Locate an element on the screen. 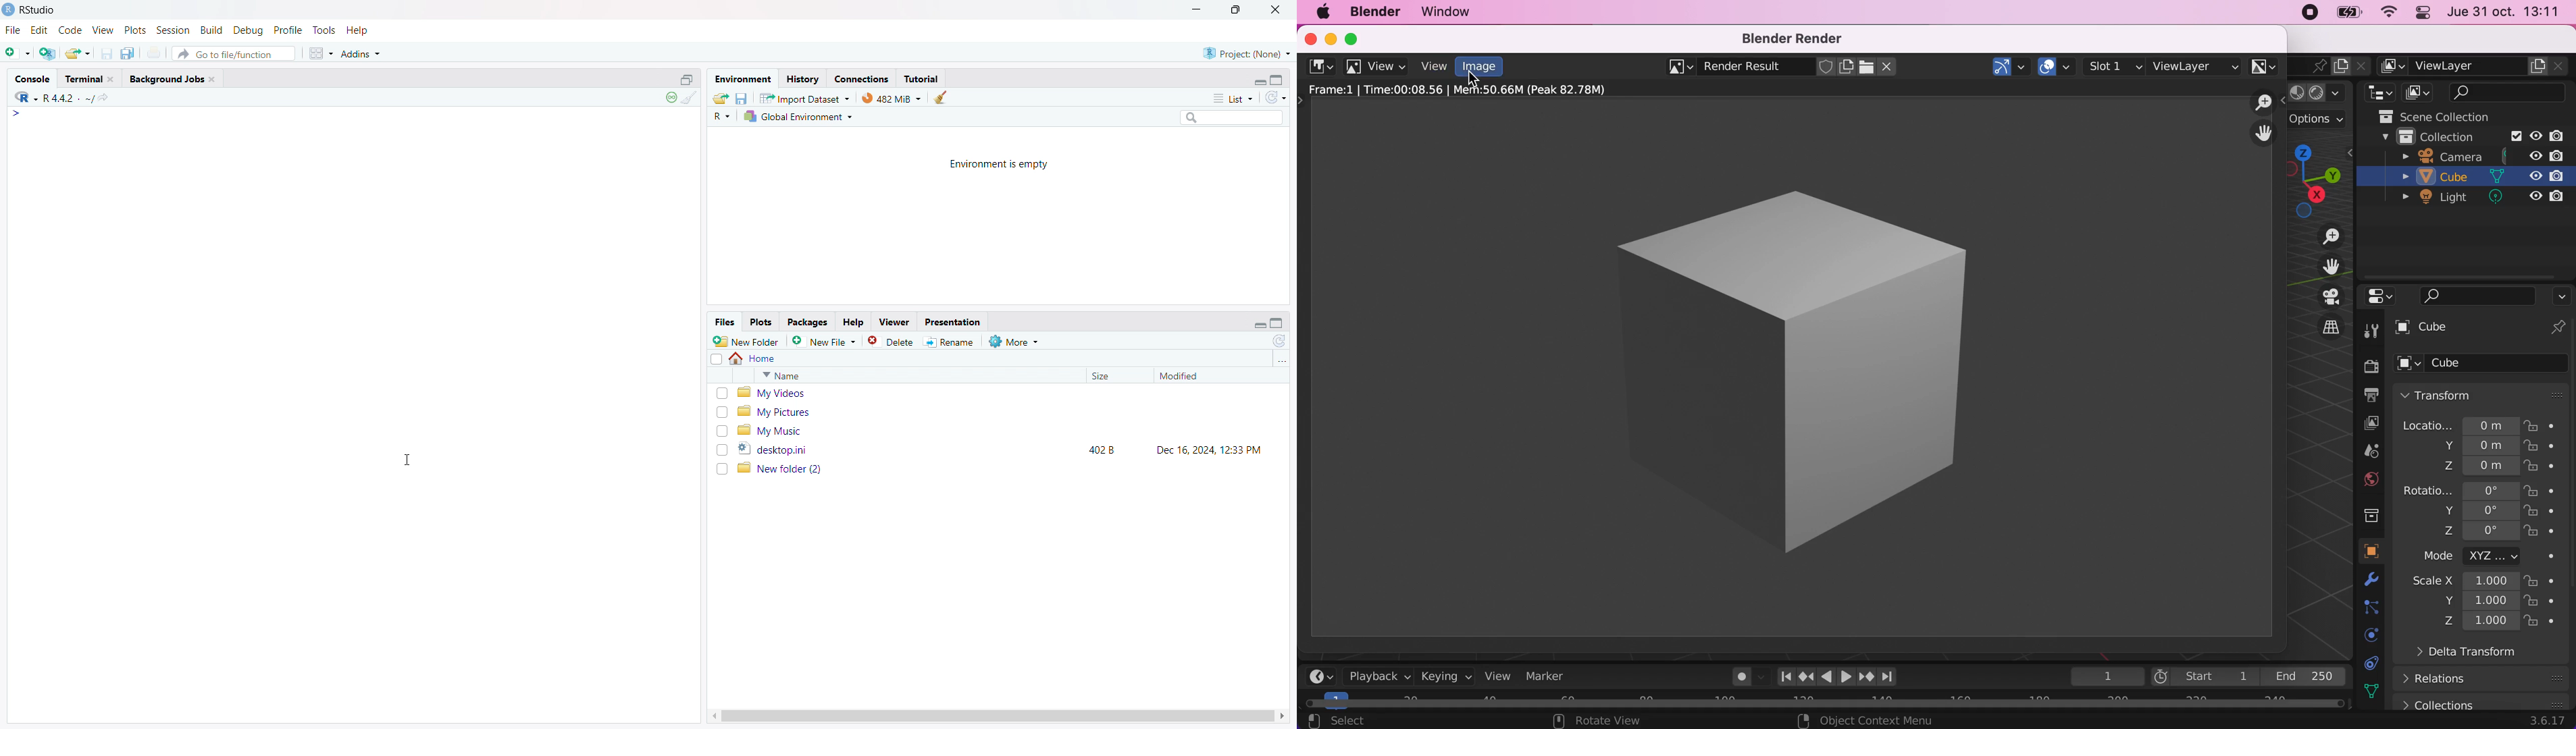 The height and width of the screenshot is (756, 2576). desktop.in  402B Dec 16, 2024, 12:33PM is located at coordinates (1008, 449).